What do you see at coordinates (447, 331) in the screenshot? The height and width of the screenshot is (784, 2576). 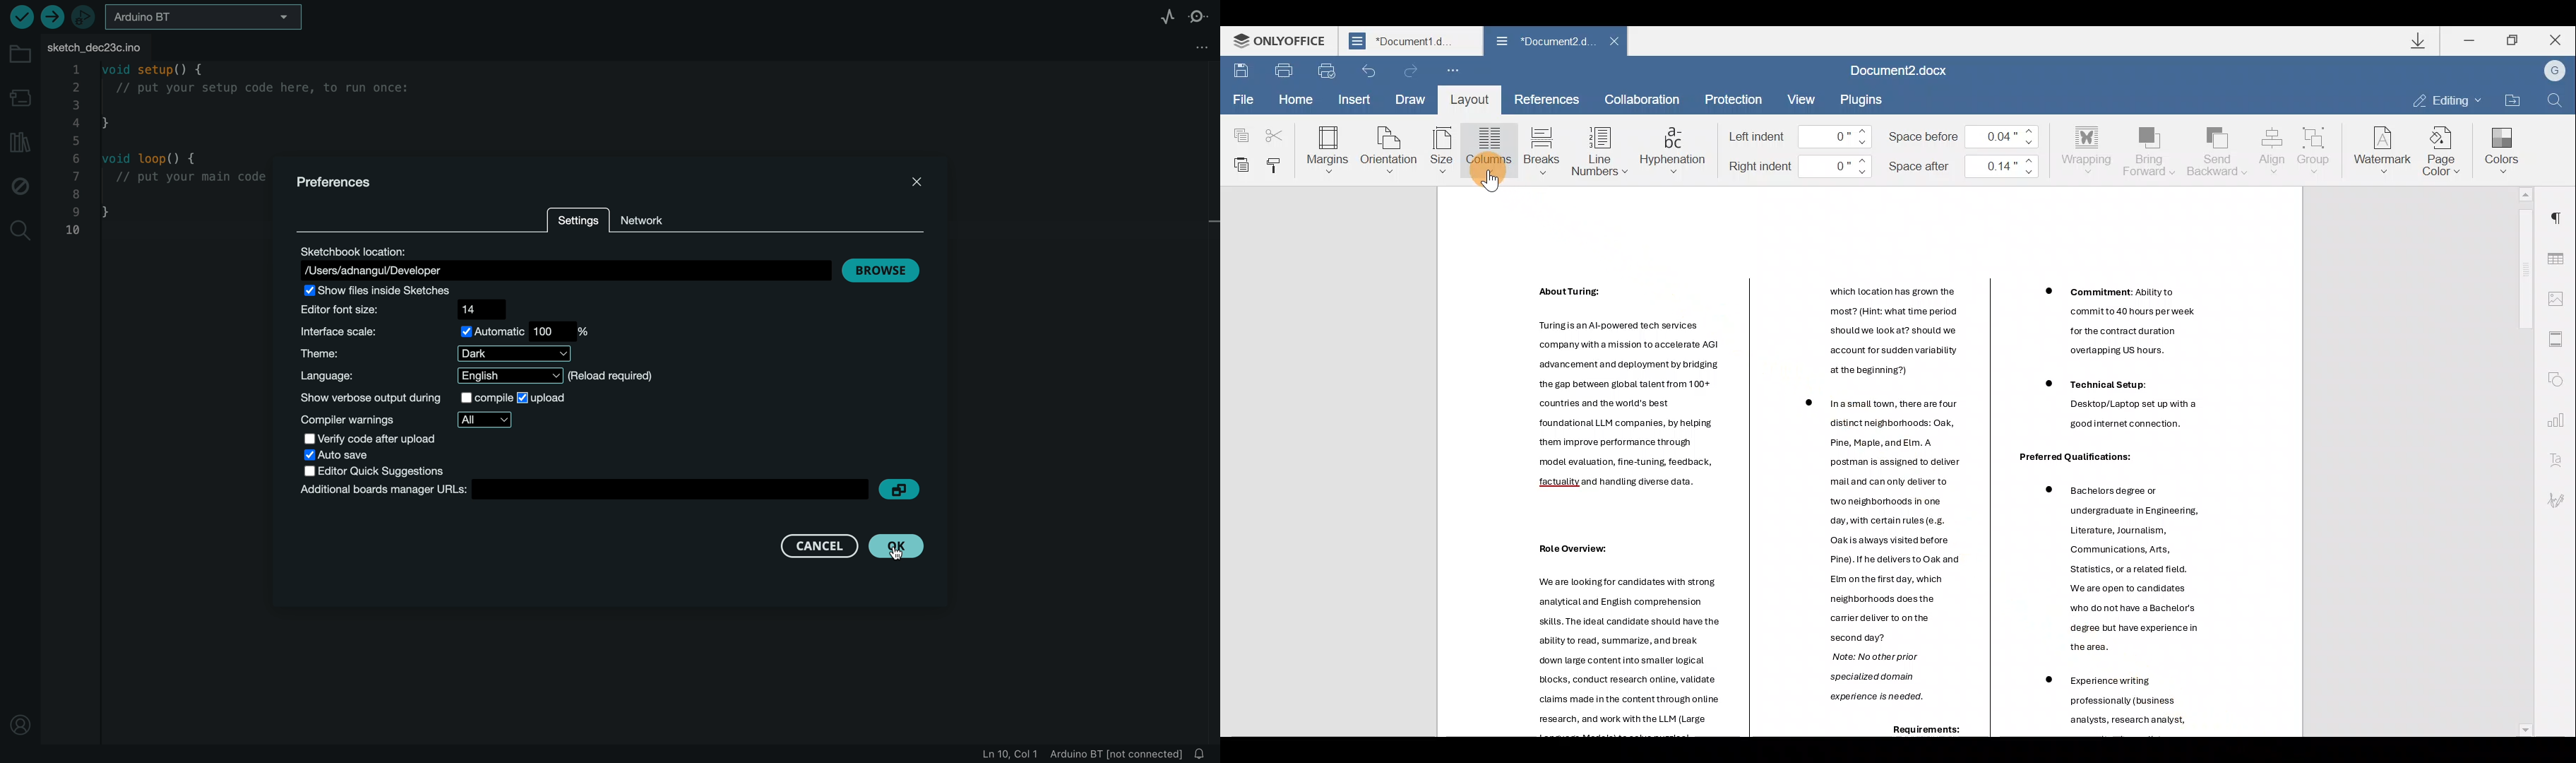 I see `scale` at bounding box center [447, 331].